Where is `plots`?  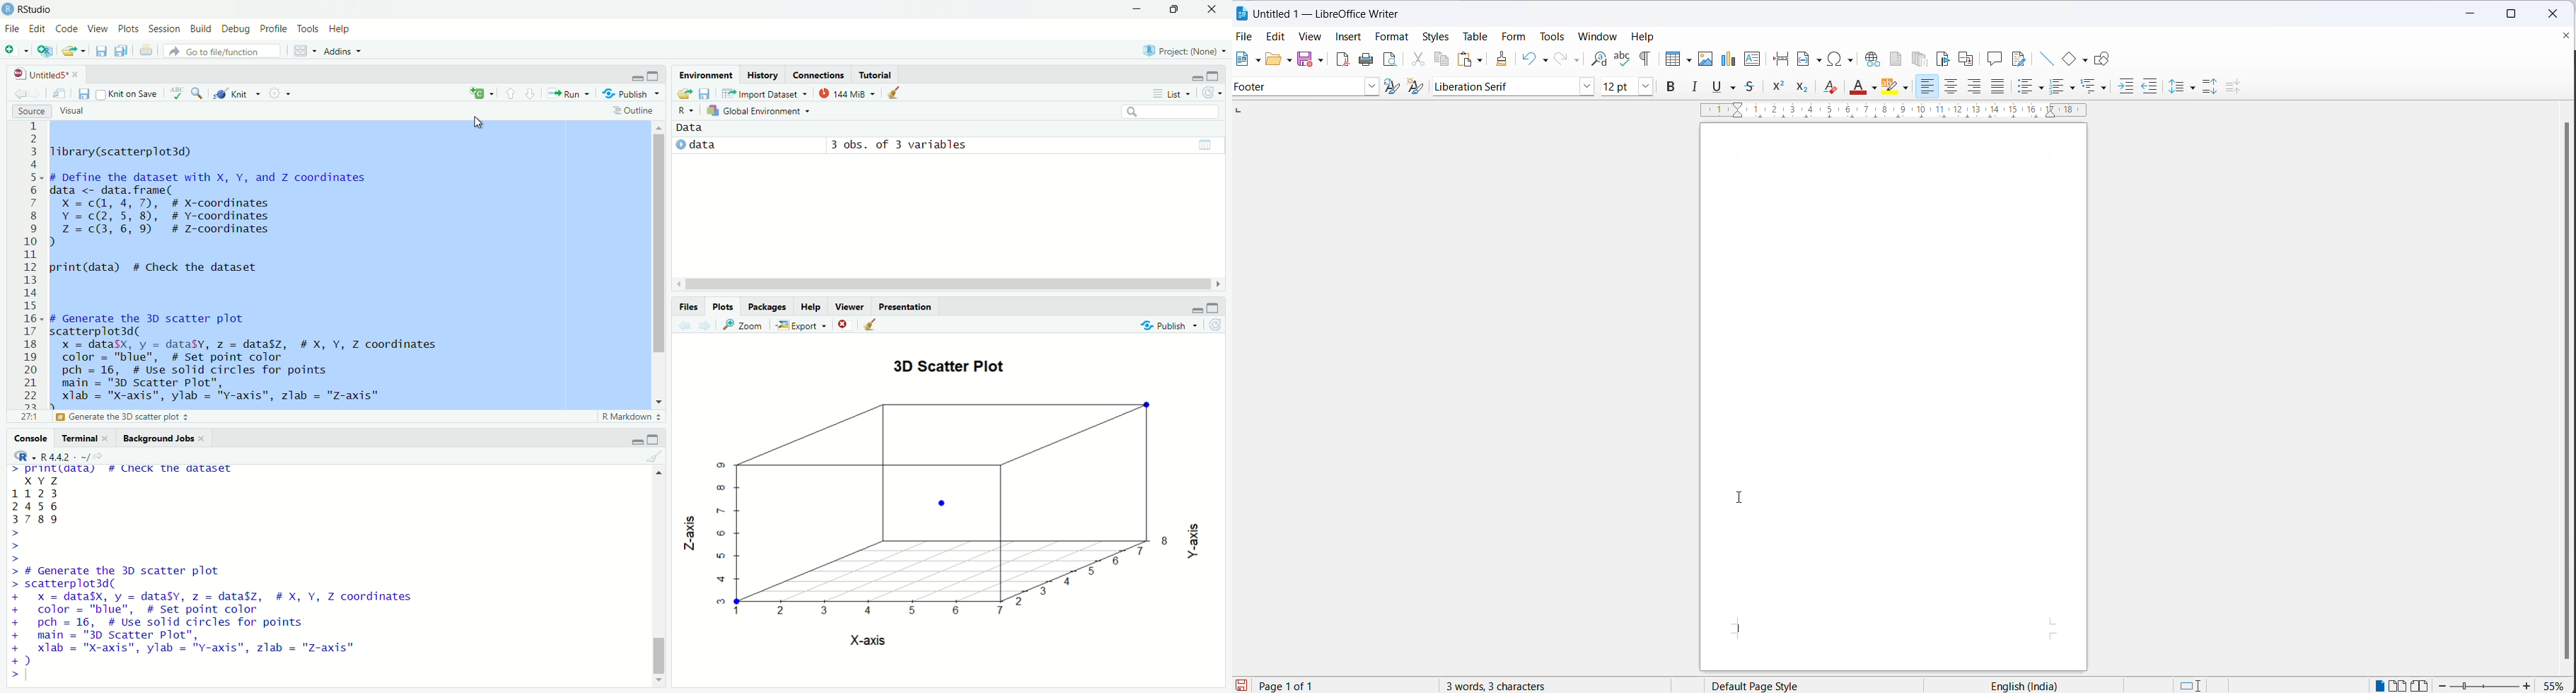 plots is located at coordinates (723, 307).